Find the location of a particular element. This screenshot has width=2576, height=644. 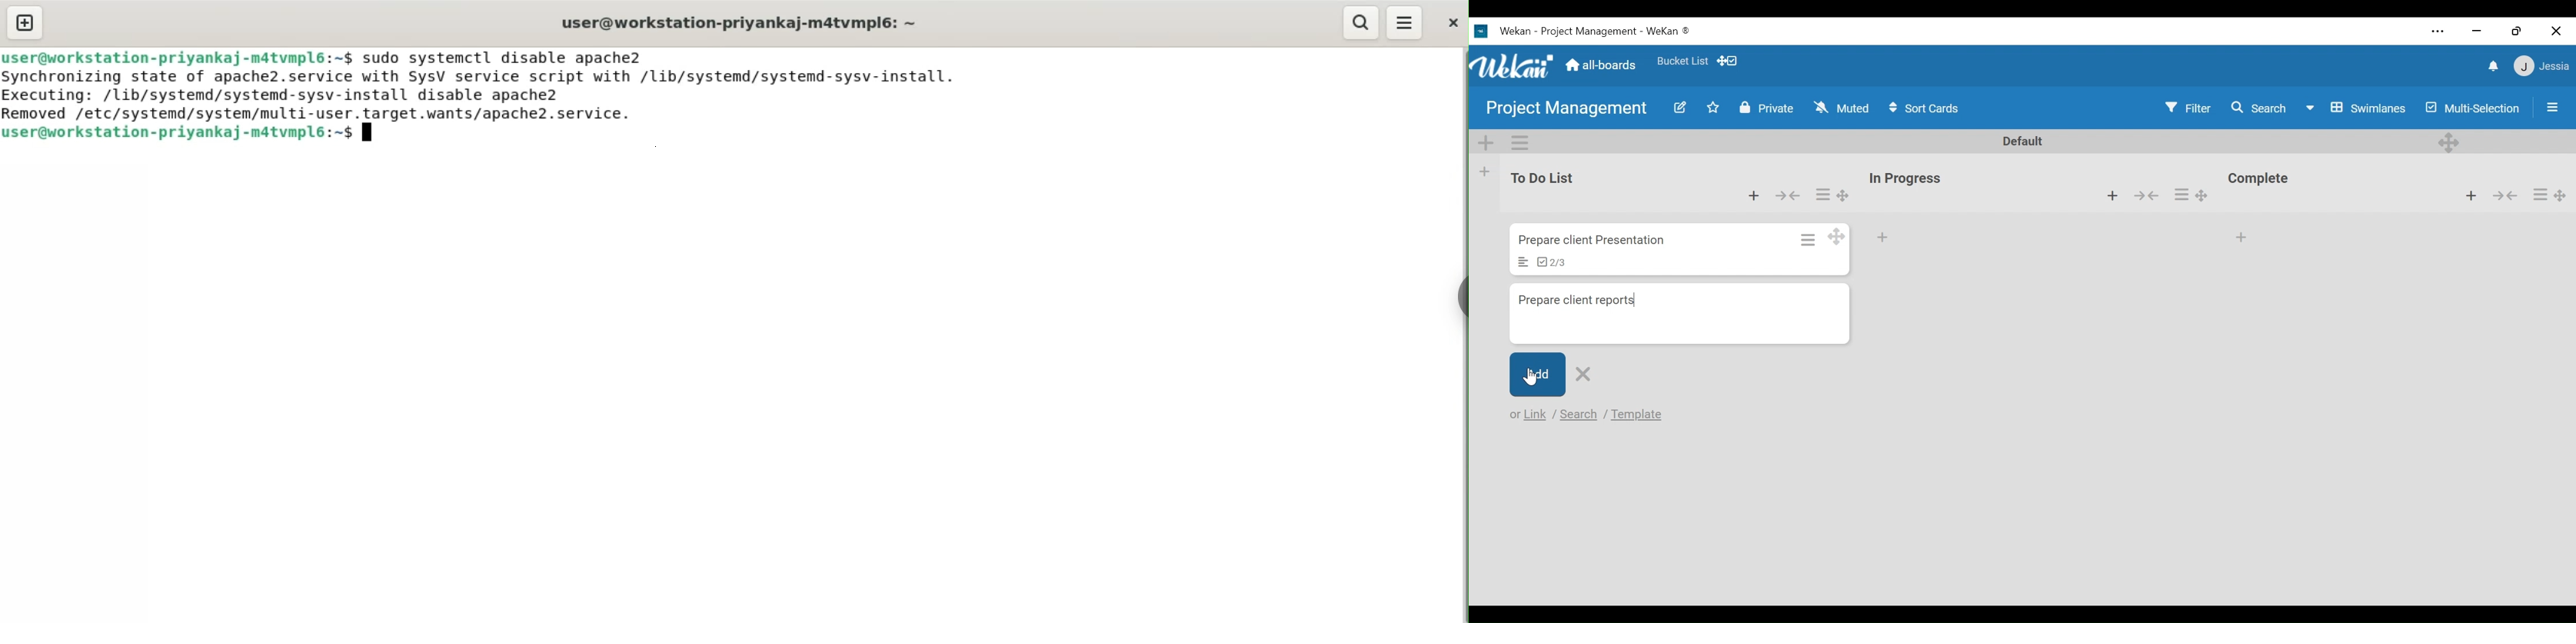

Add card to top of the list is located at coordinates (2473, 196).